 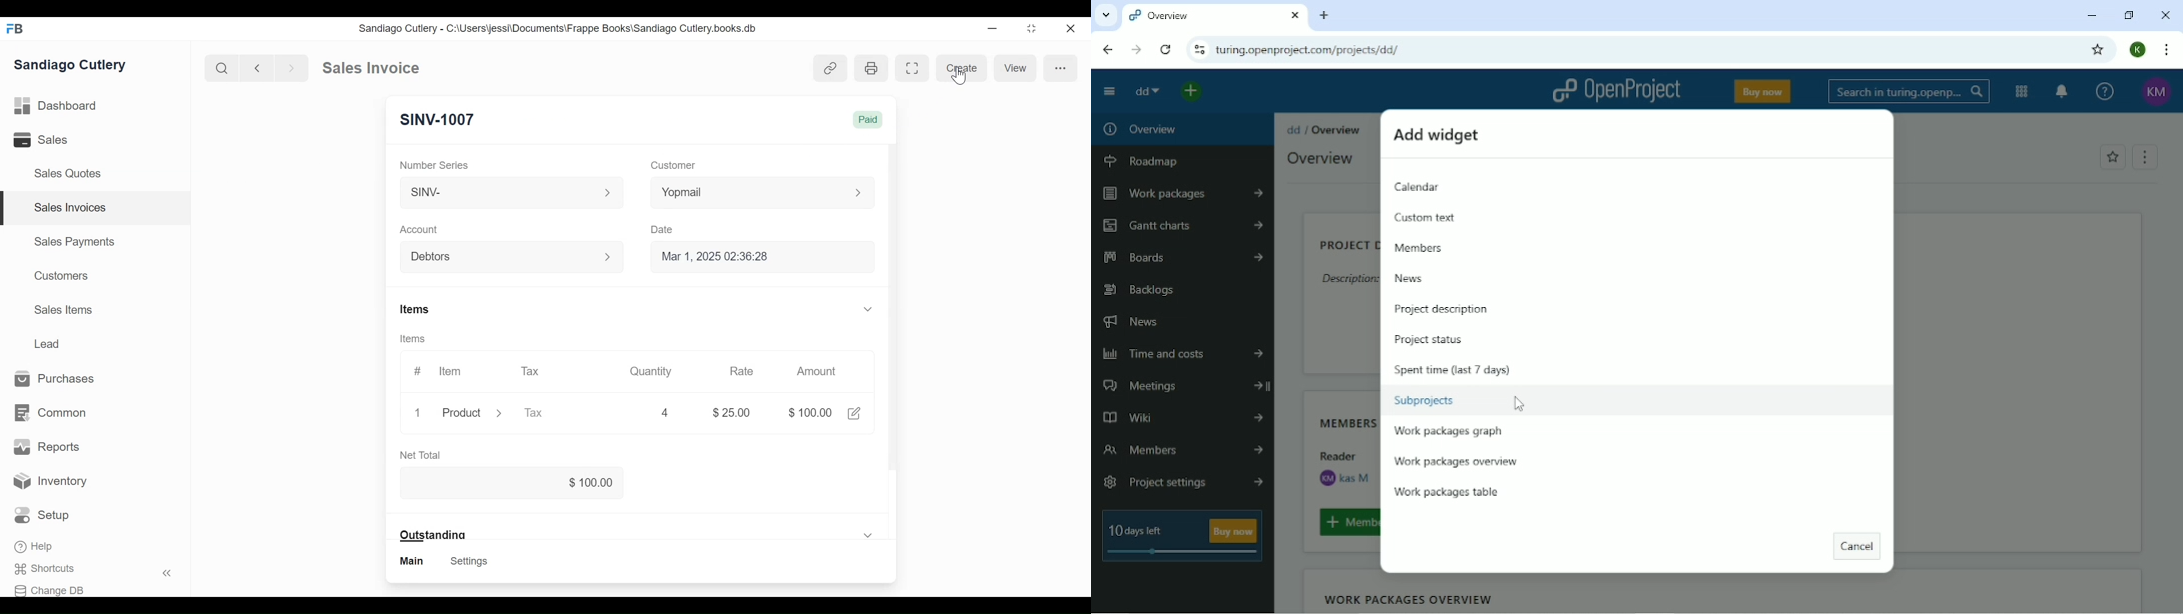 What do you see at coordinates (63, 275) in the screenshot?
I see `Customers` at bounding box center [63, 275].